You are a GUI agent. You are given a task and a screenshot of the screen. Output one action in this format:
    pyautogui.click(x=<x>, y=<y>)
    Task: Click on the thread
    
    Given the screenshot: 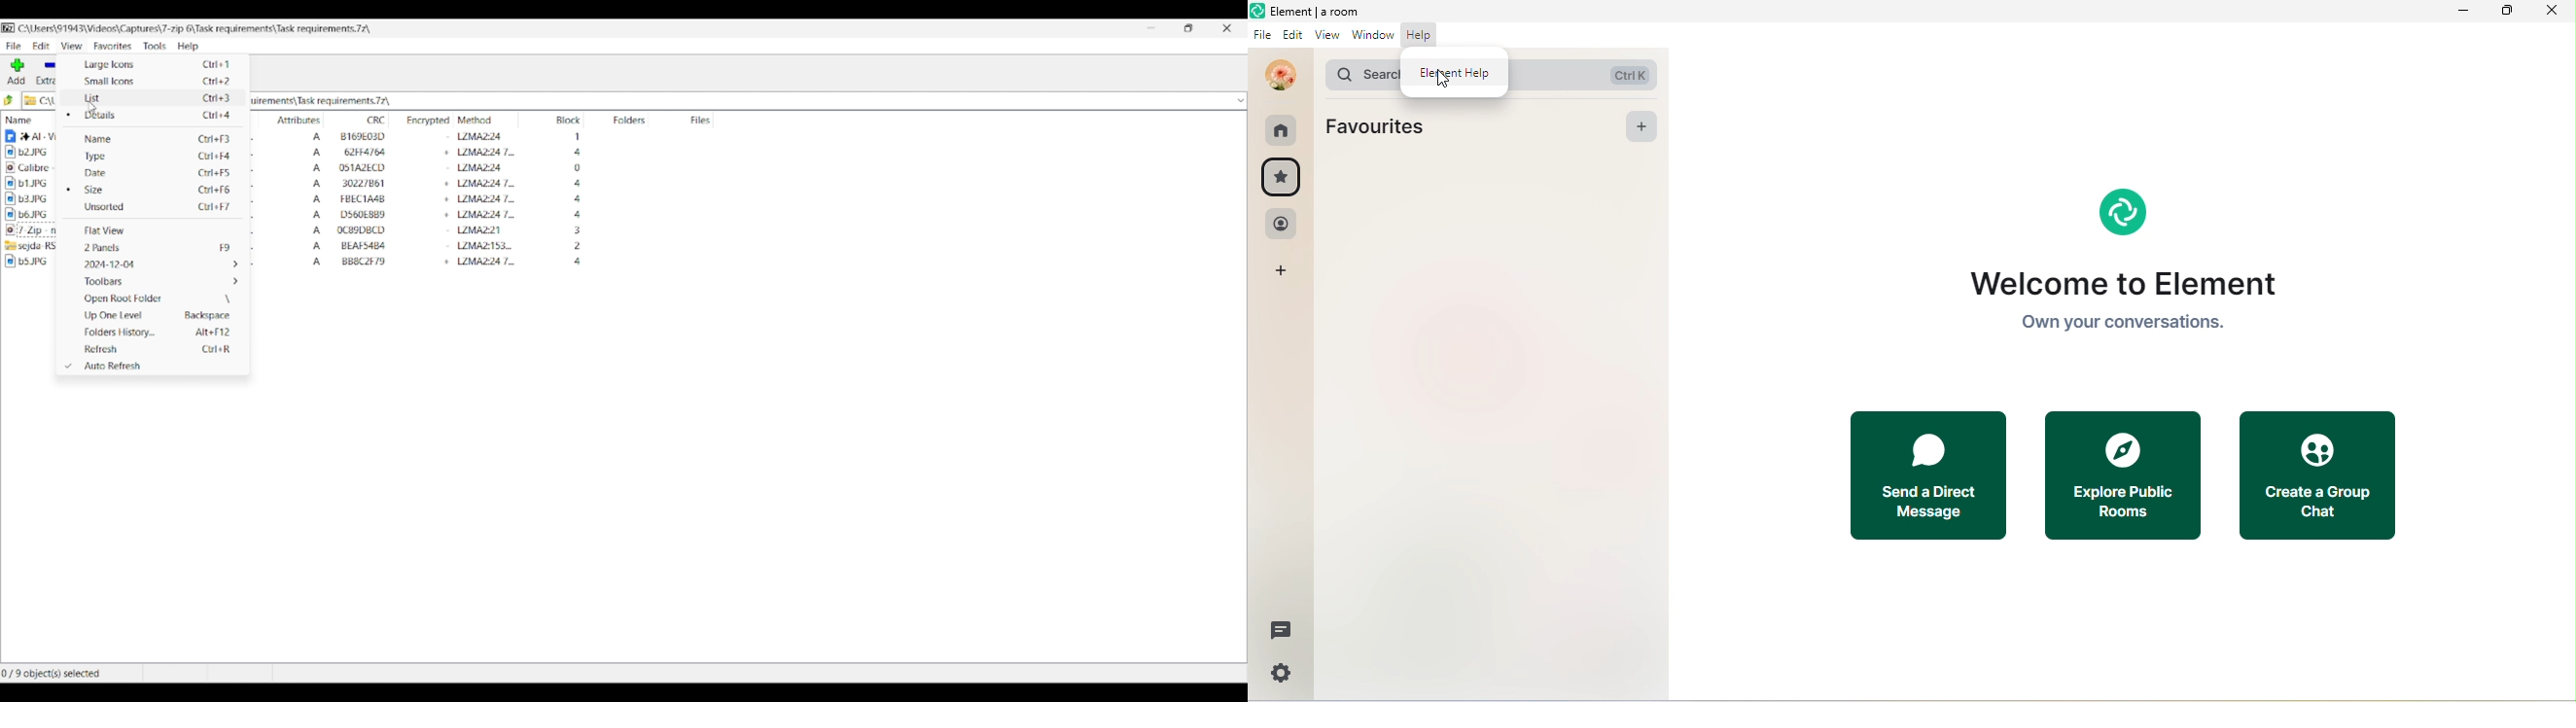 What is the action you would take?
    pyautogui.click(x=1278, y=633)
    